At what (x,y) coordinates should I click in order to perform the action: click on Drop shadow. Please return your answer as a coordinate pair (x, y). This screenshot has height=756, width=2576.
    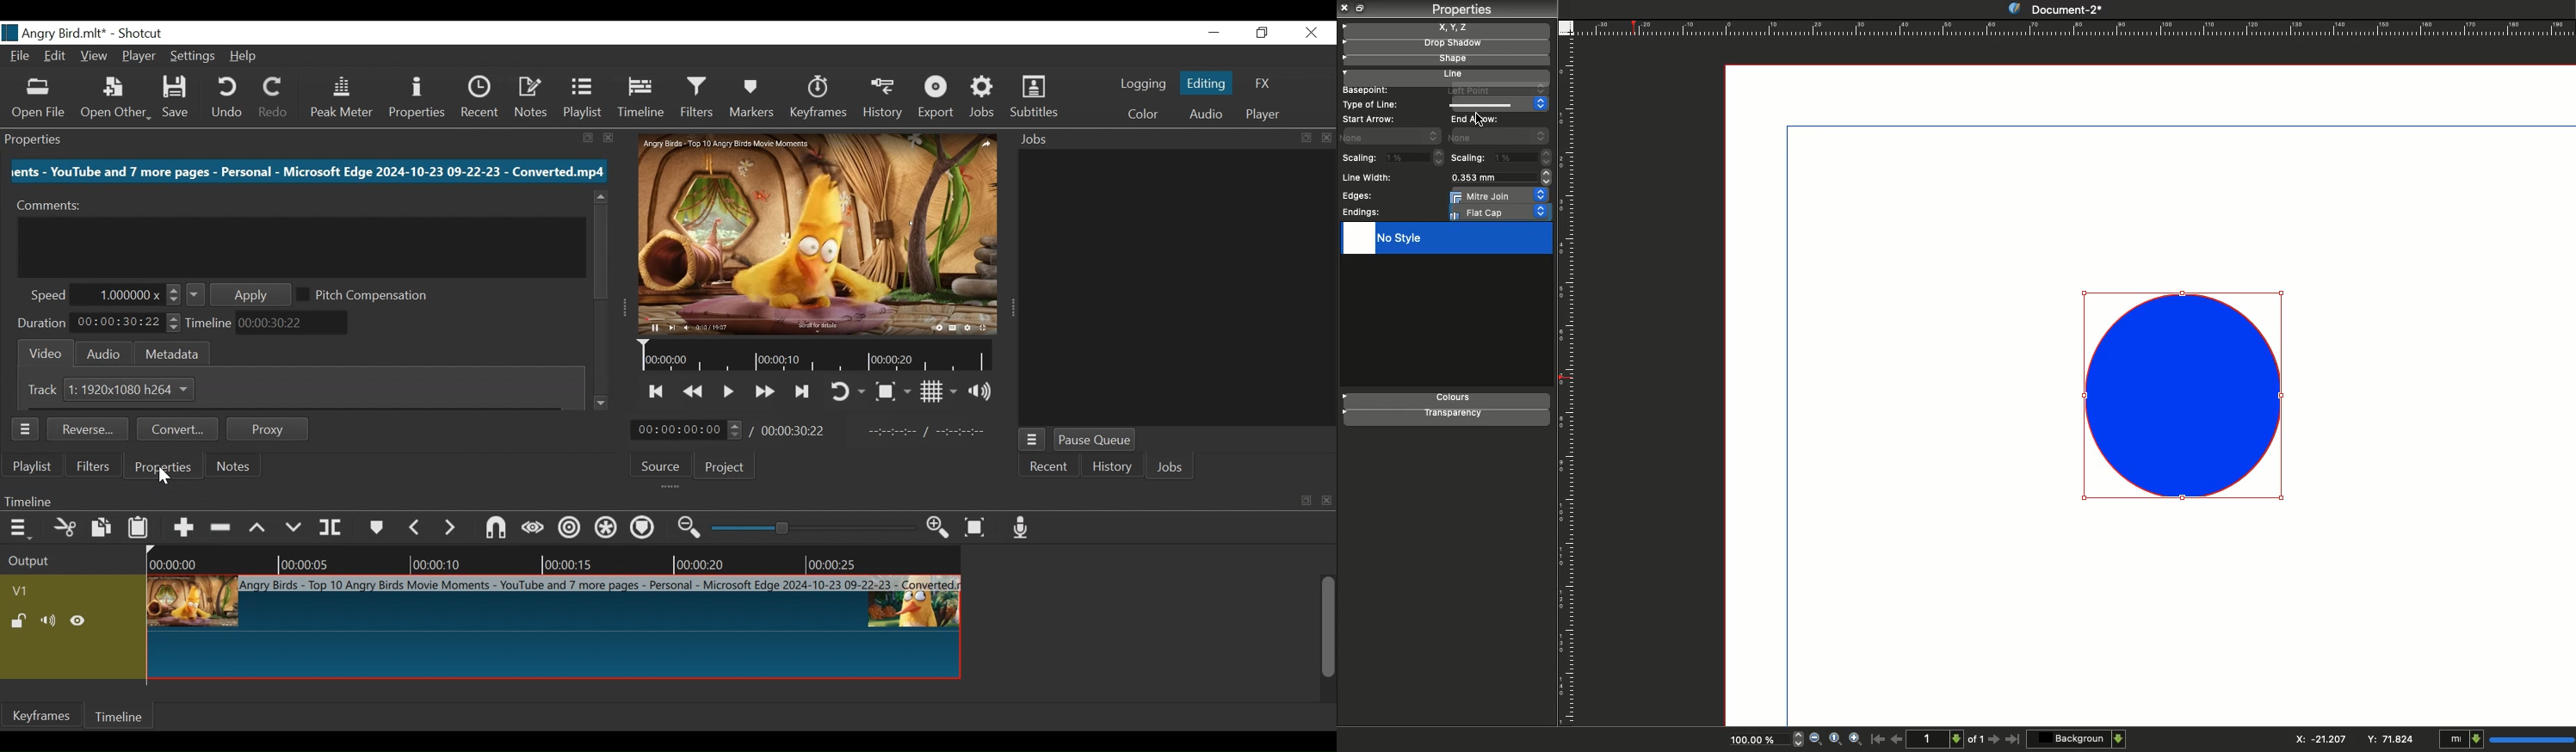
    Looking at the image, I should click on (1443, 45).